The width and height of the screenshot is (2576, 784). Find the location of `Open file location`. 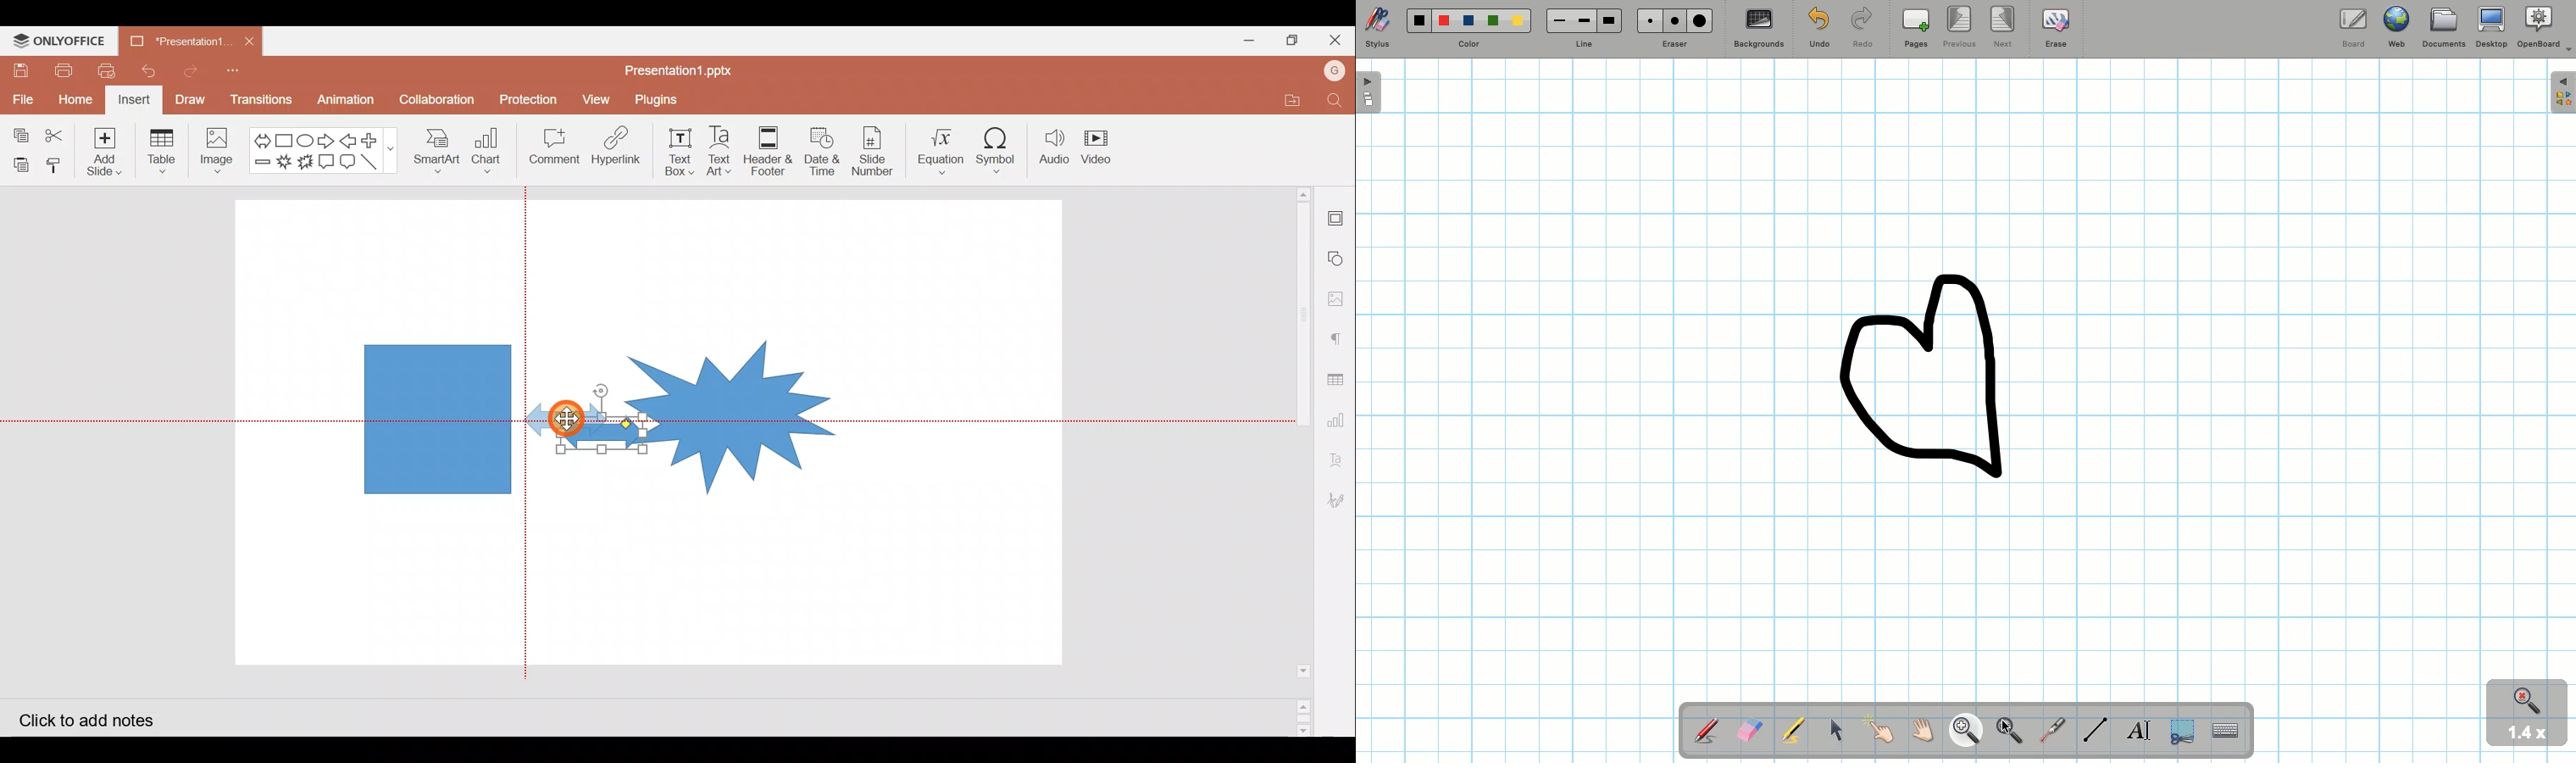

Open file location is located at coordinates (1288, 97).